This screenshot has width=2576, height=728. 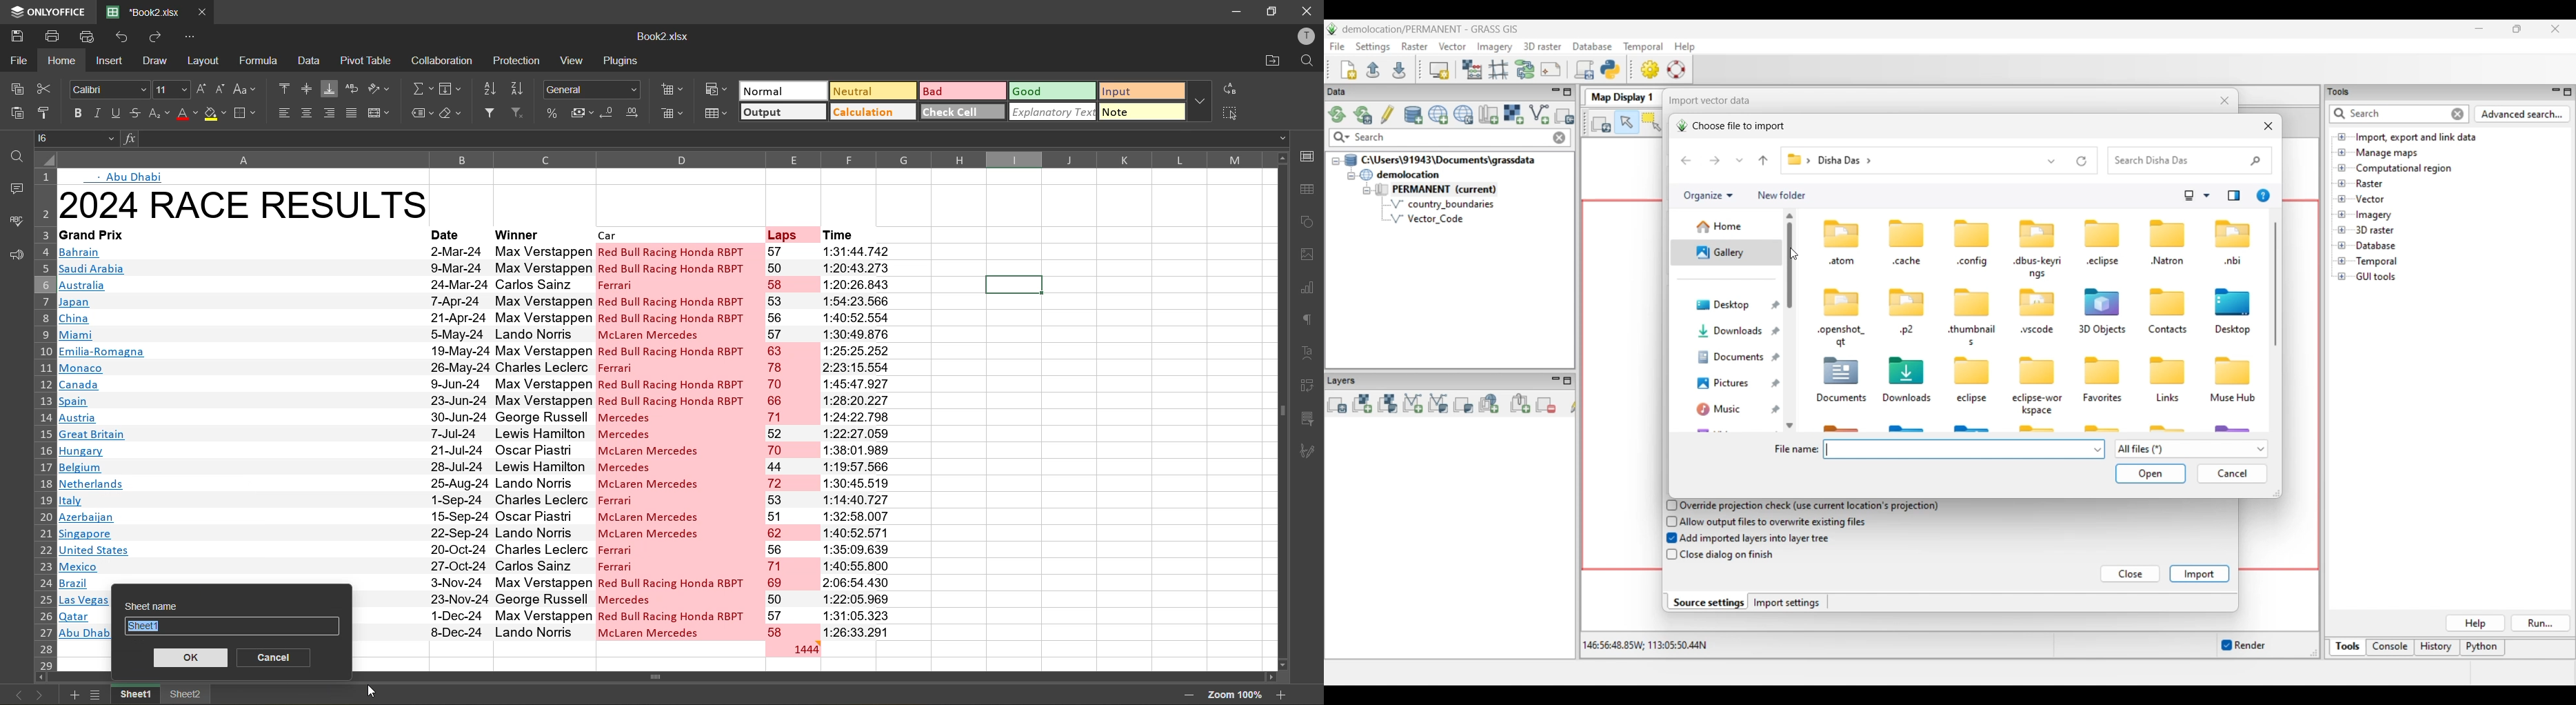 I want to click on formula, so click(x=258, y=60).